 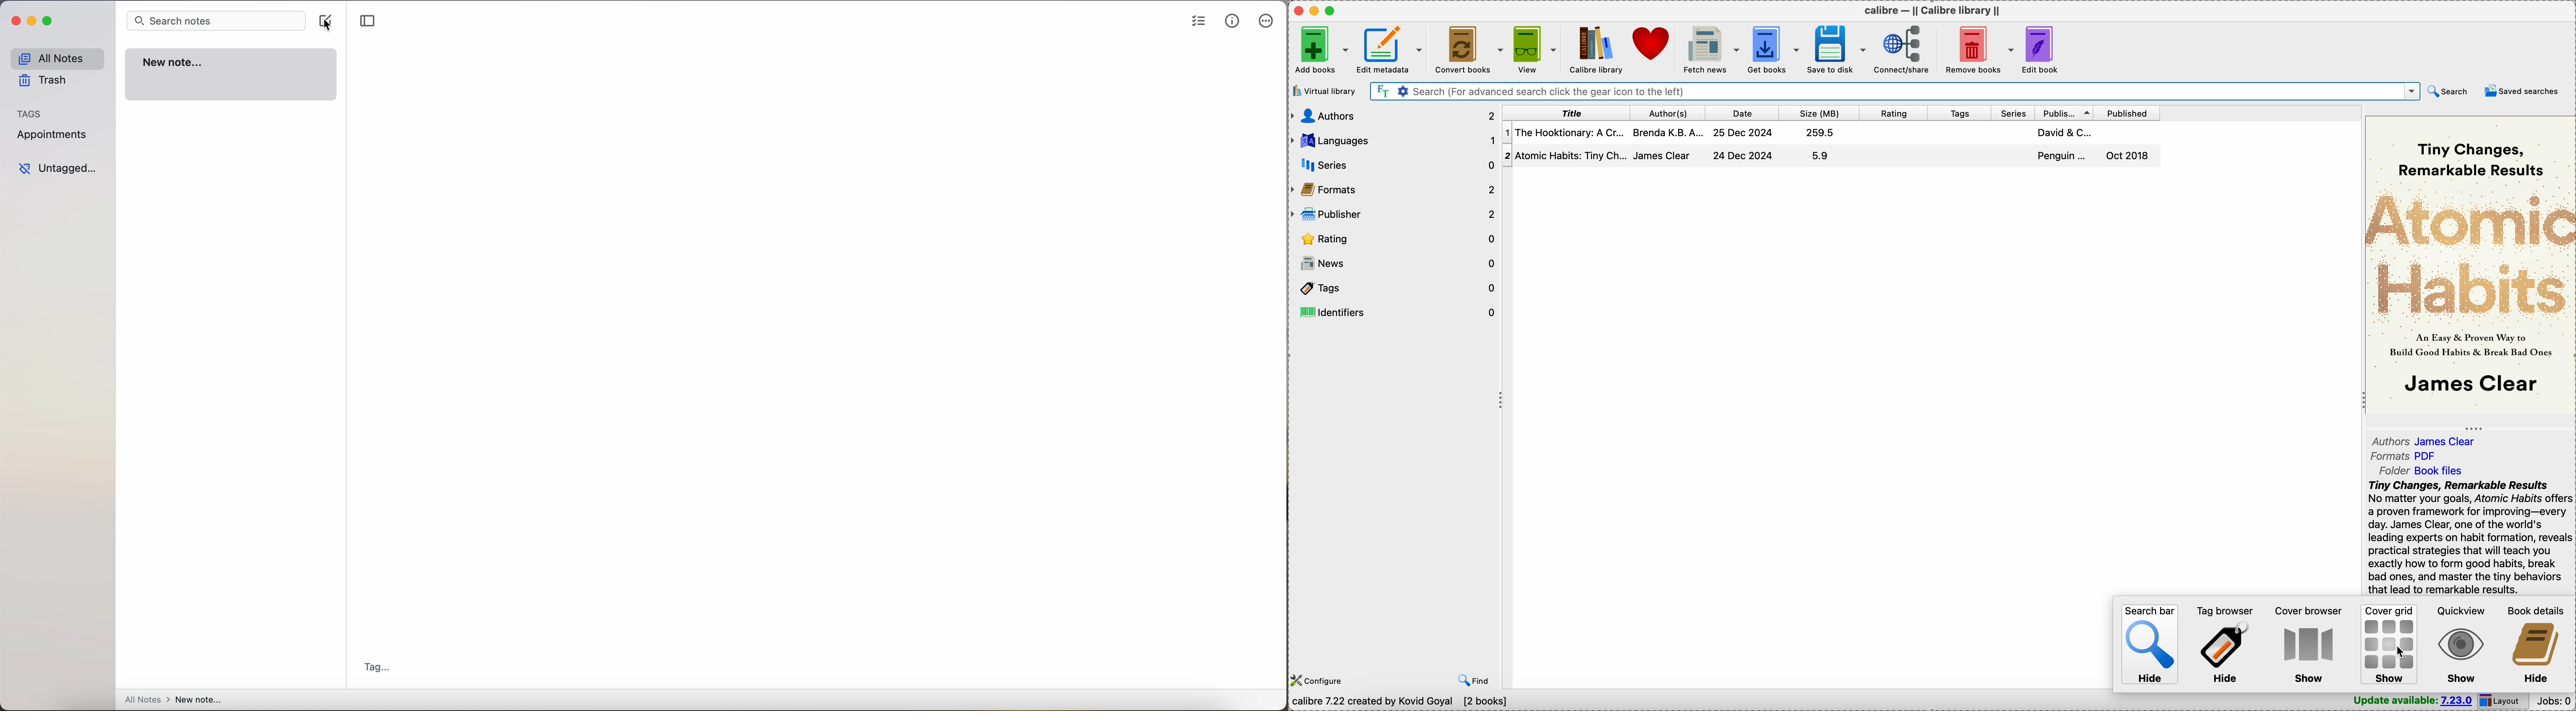 I want to click on layout, so click(x=2506, y=701).